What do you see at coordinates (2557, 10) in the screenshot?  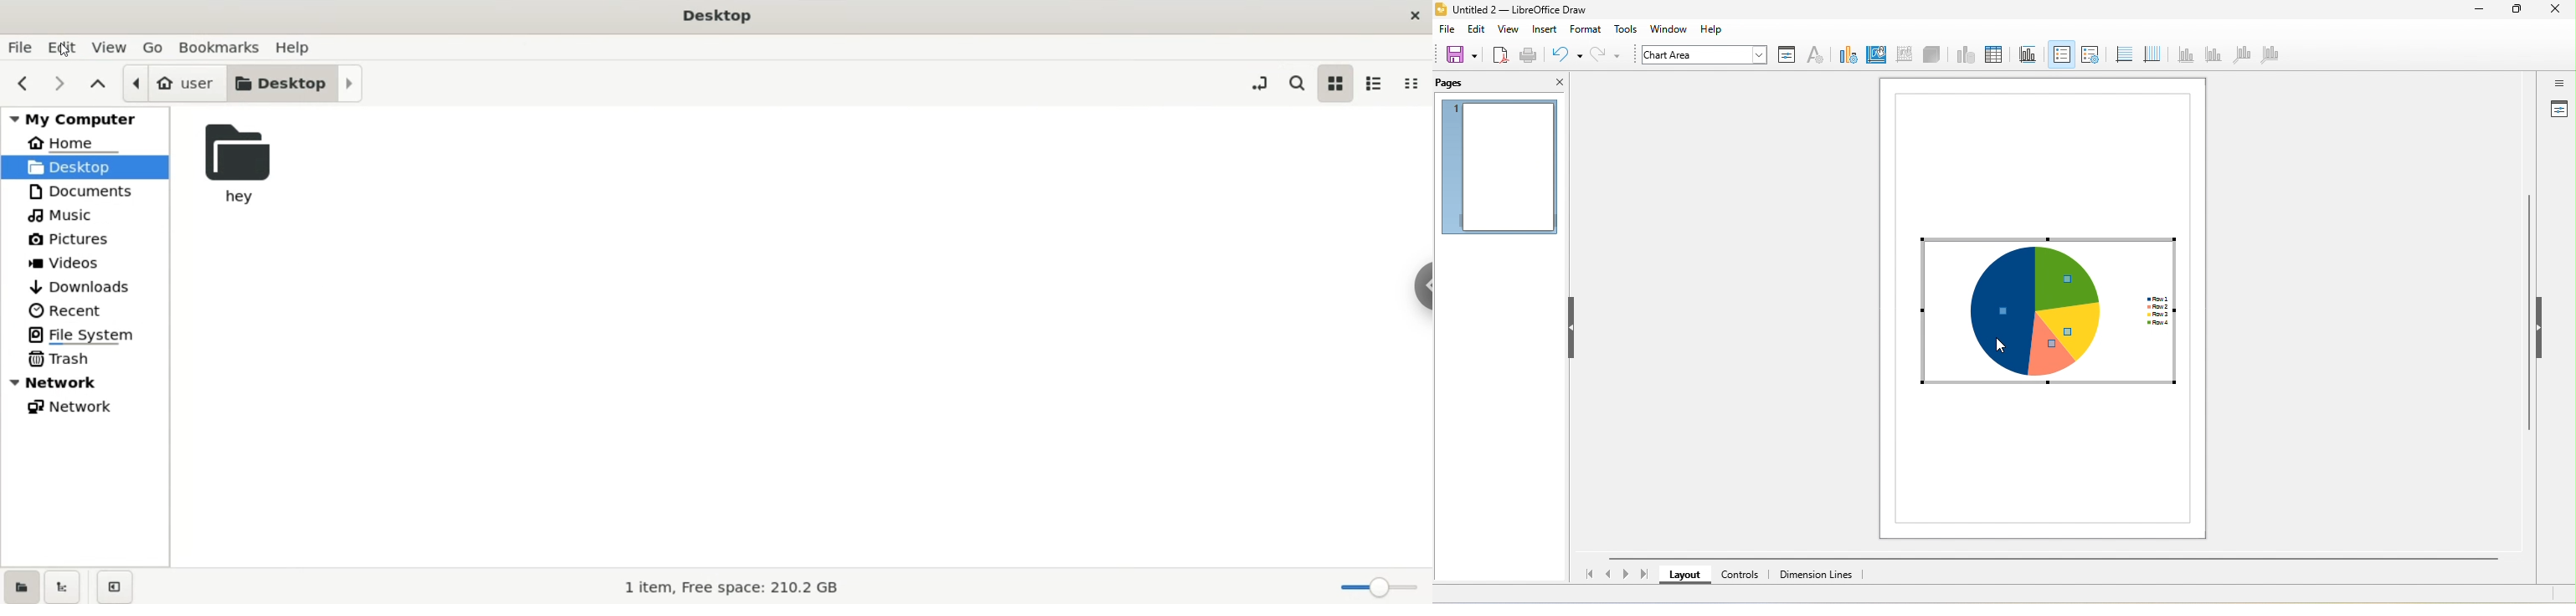 I see `close` at bounding box center [2557, 10].